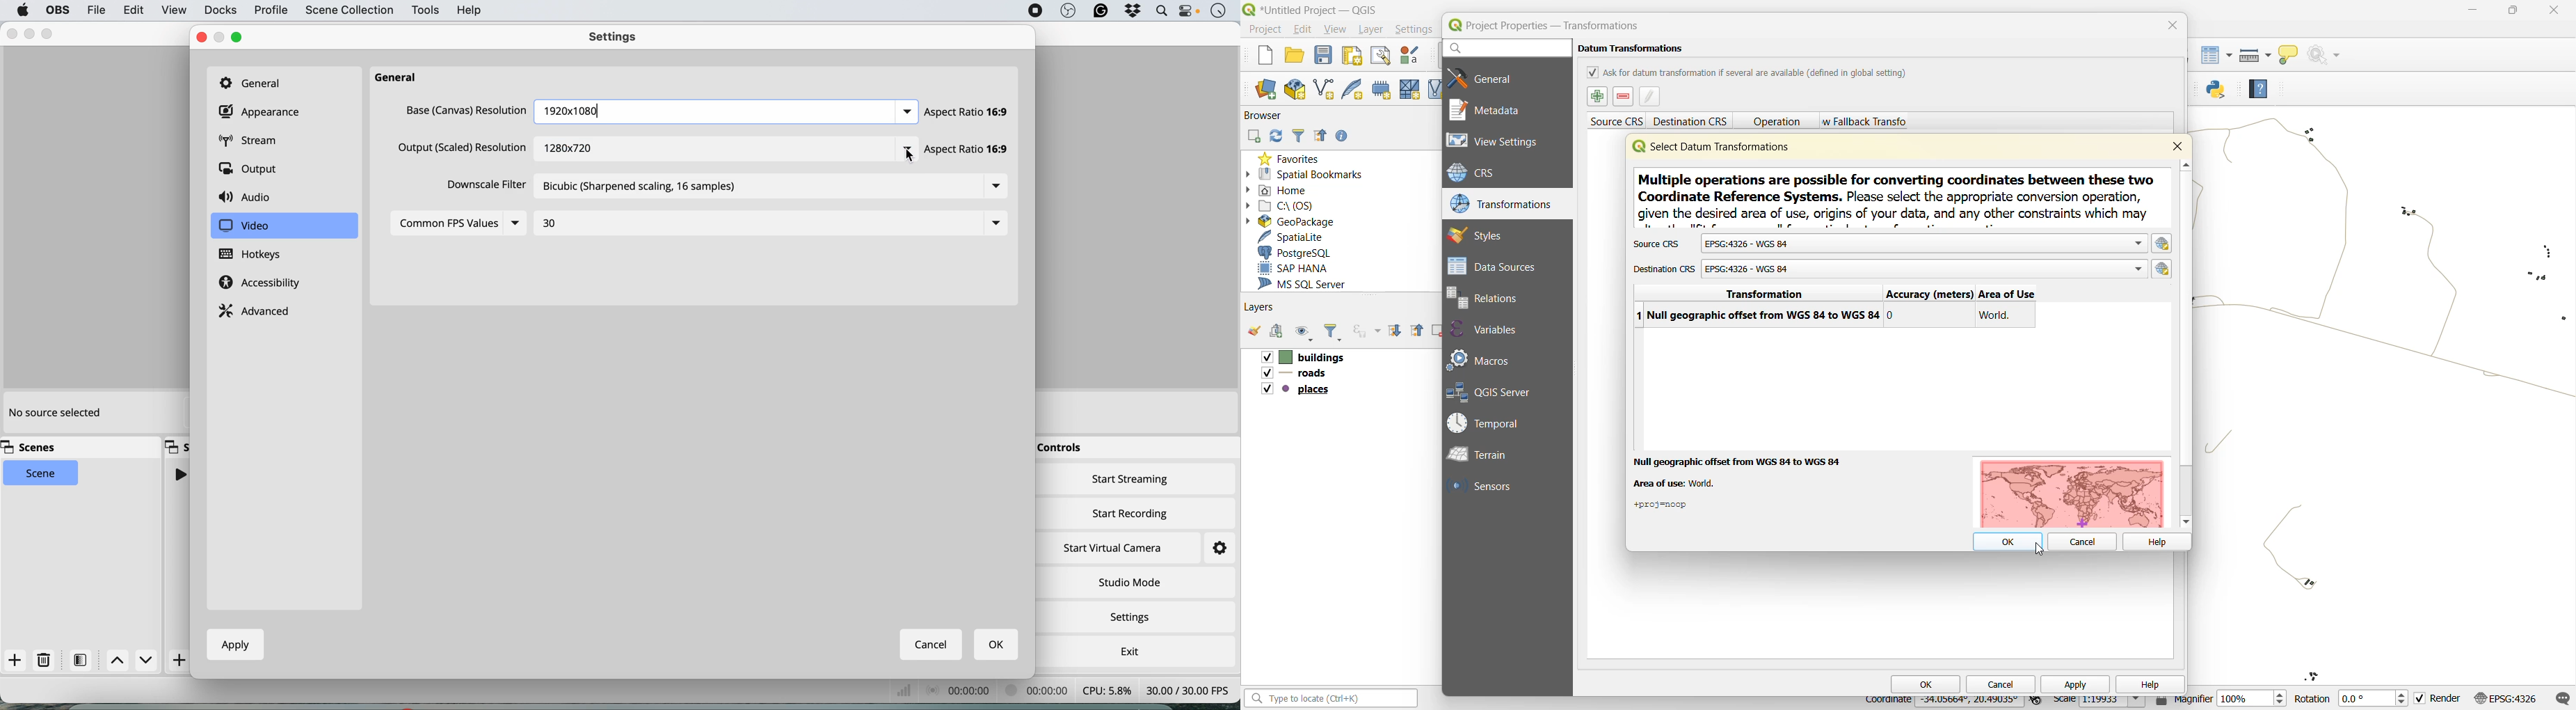 This screenshot has width=2576, height=728. I want to click on dropbox, so click(1130, 12).